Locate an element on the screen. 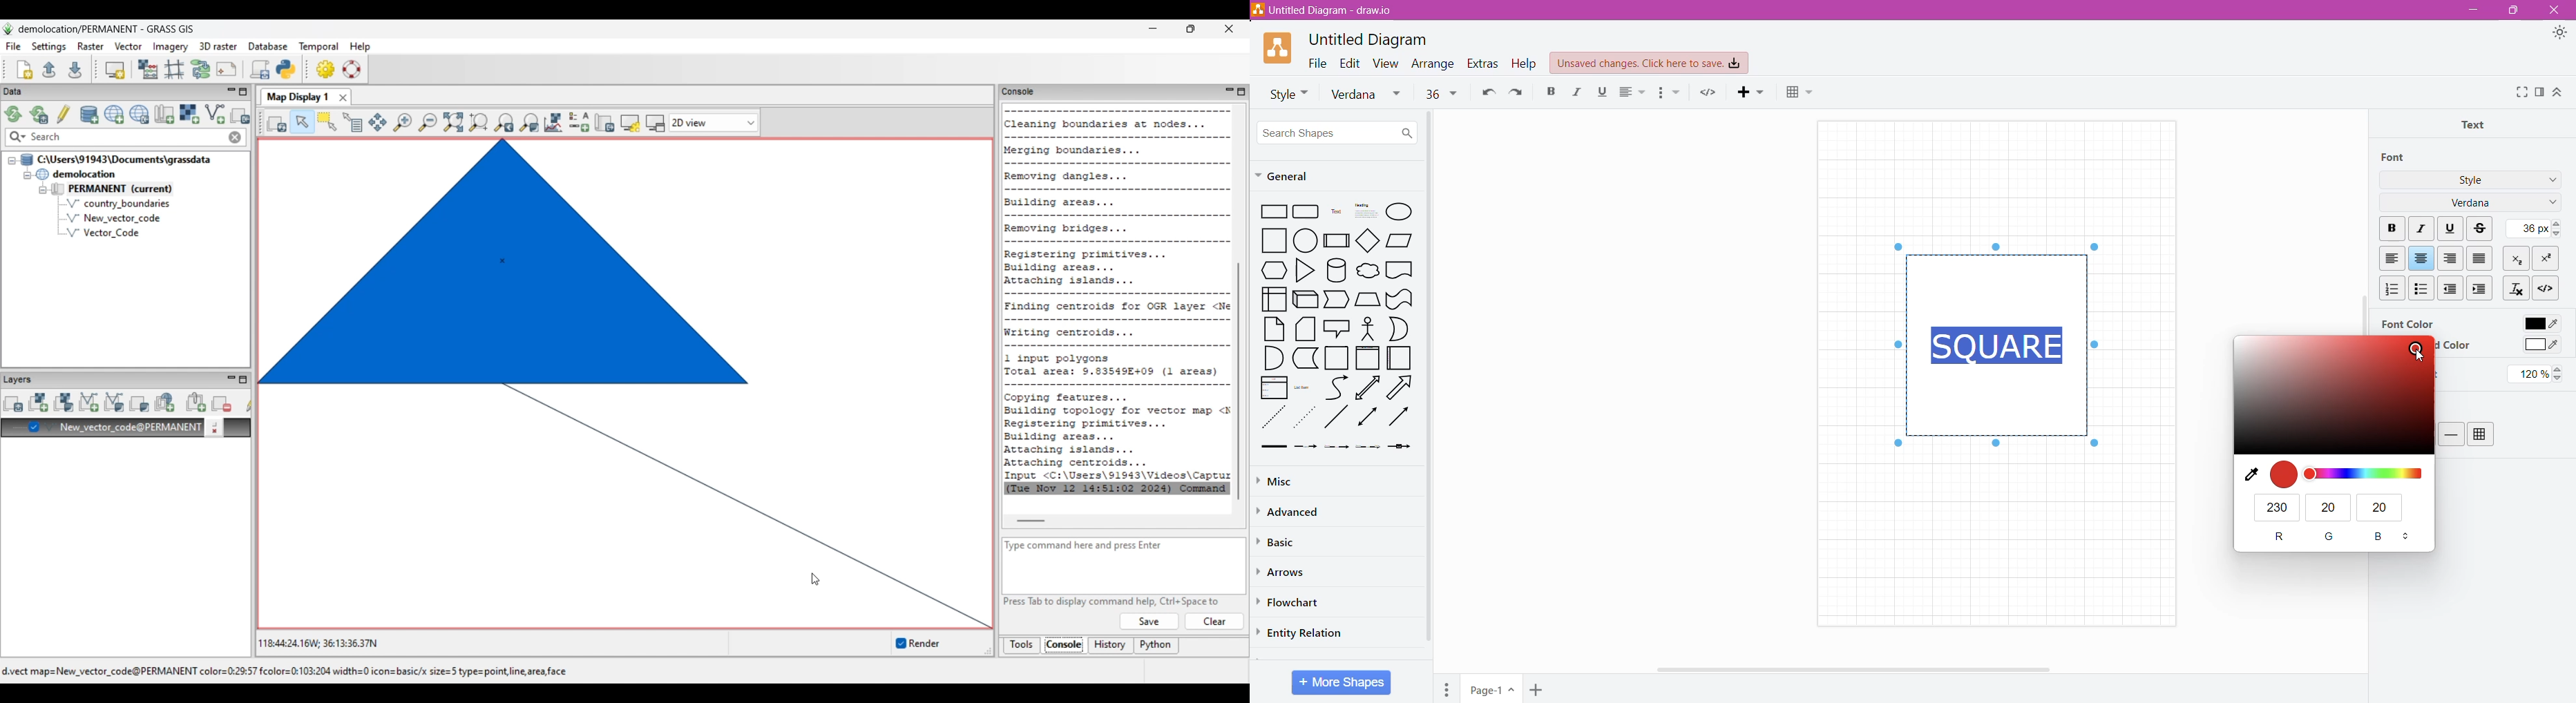 The image size is (2576, 728). Minimize is located at coordinates (2473, 9).